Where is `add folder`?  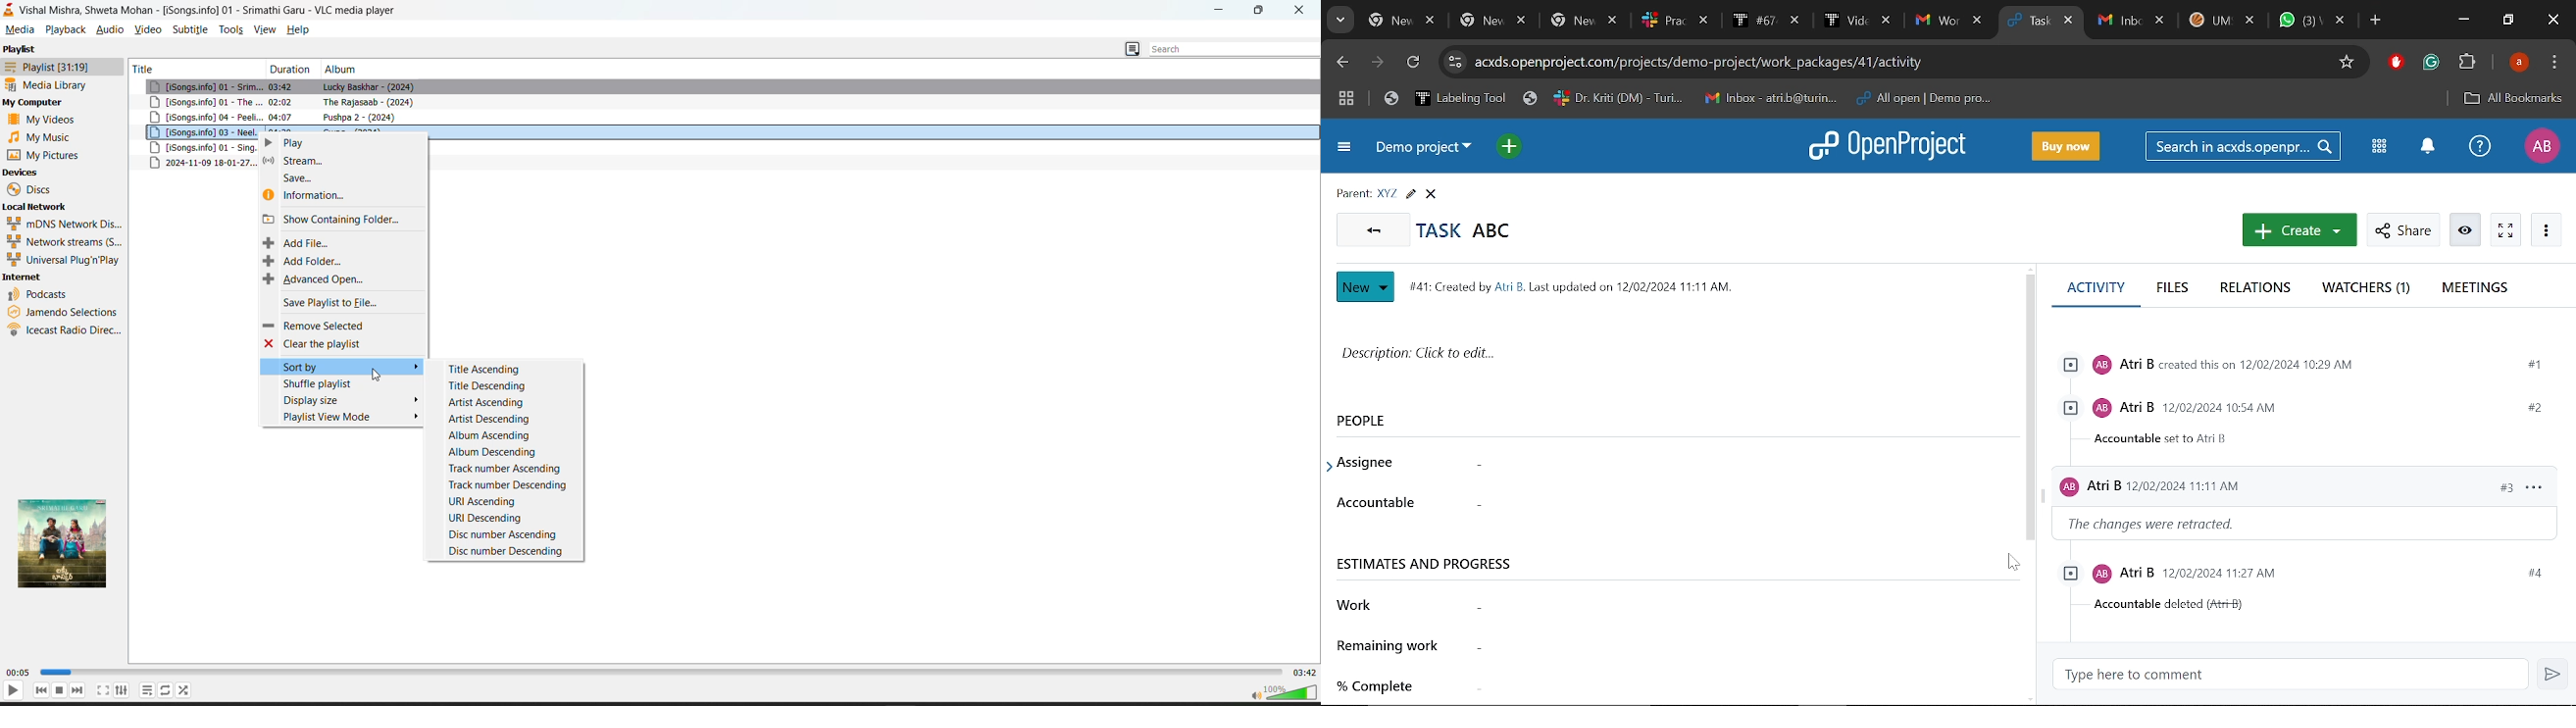 add folder is located at coordinates (343, 261).